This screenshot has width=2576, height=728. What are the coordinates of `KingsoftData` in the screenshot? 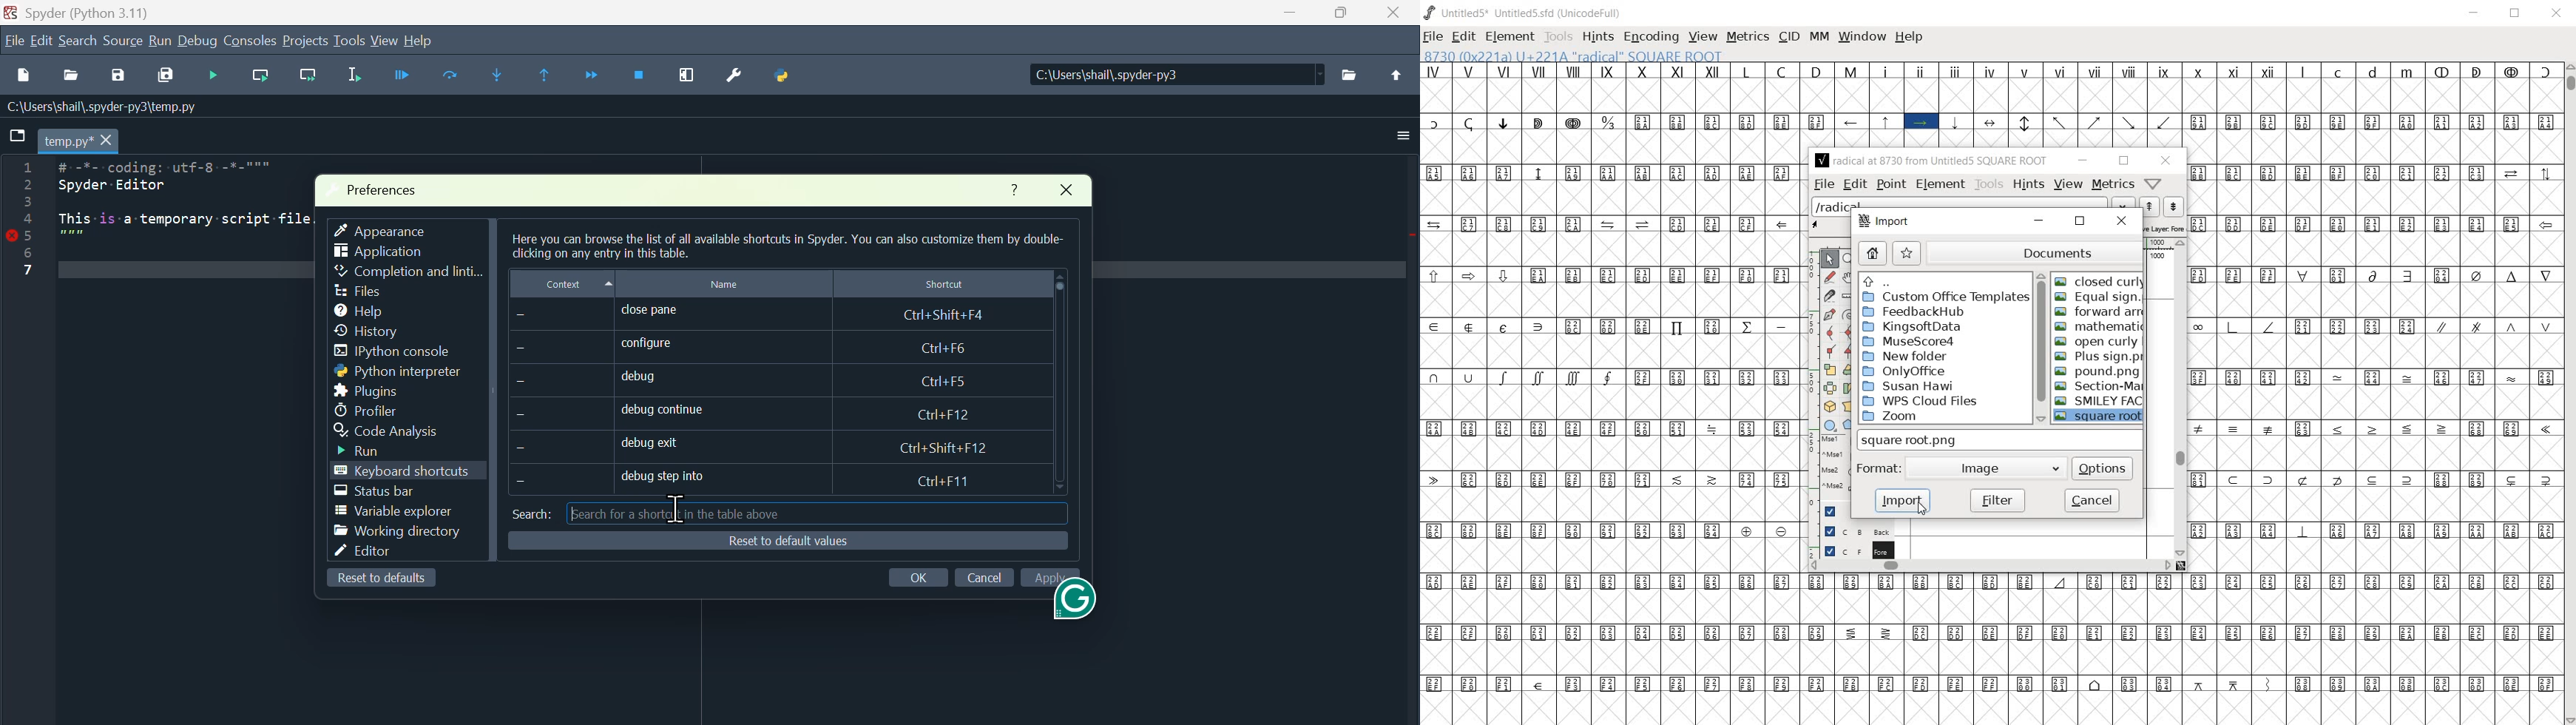 It's located at (1912, 328).